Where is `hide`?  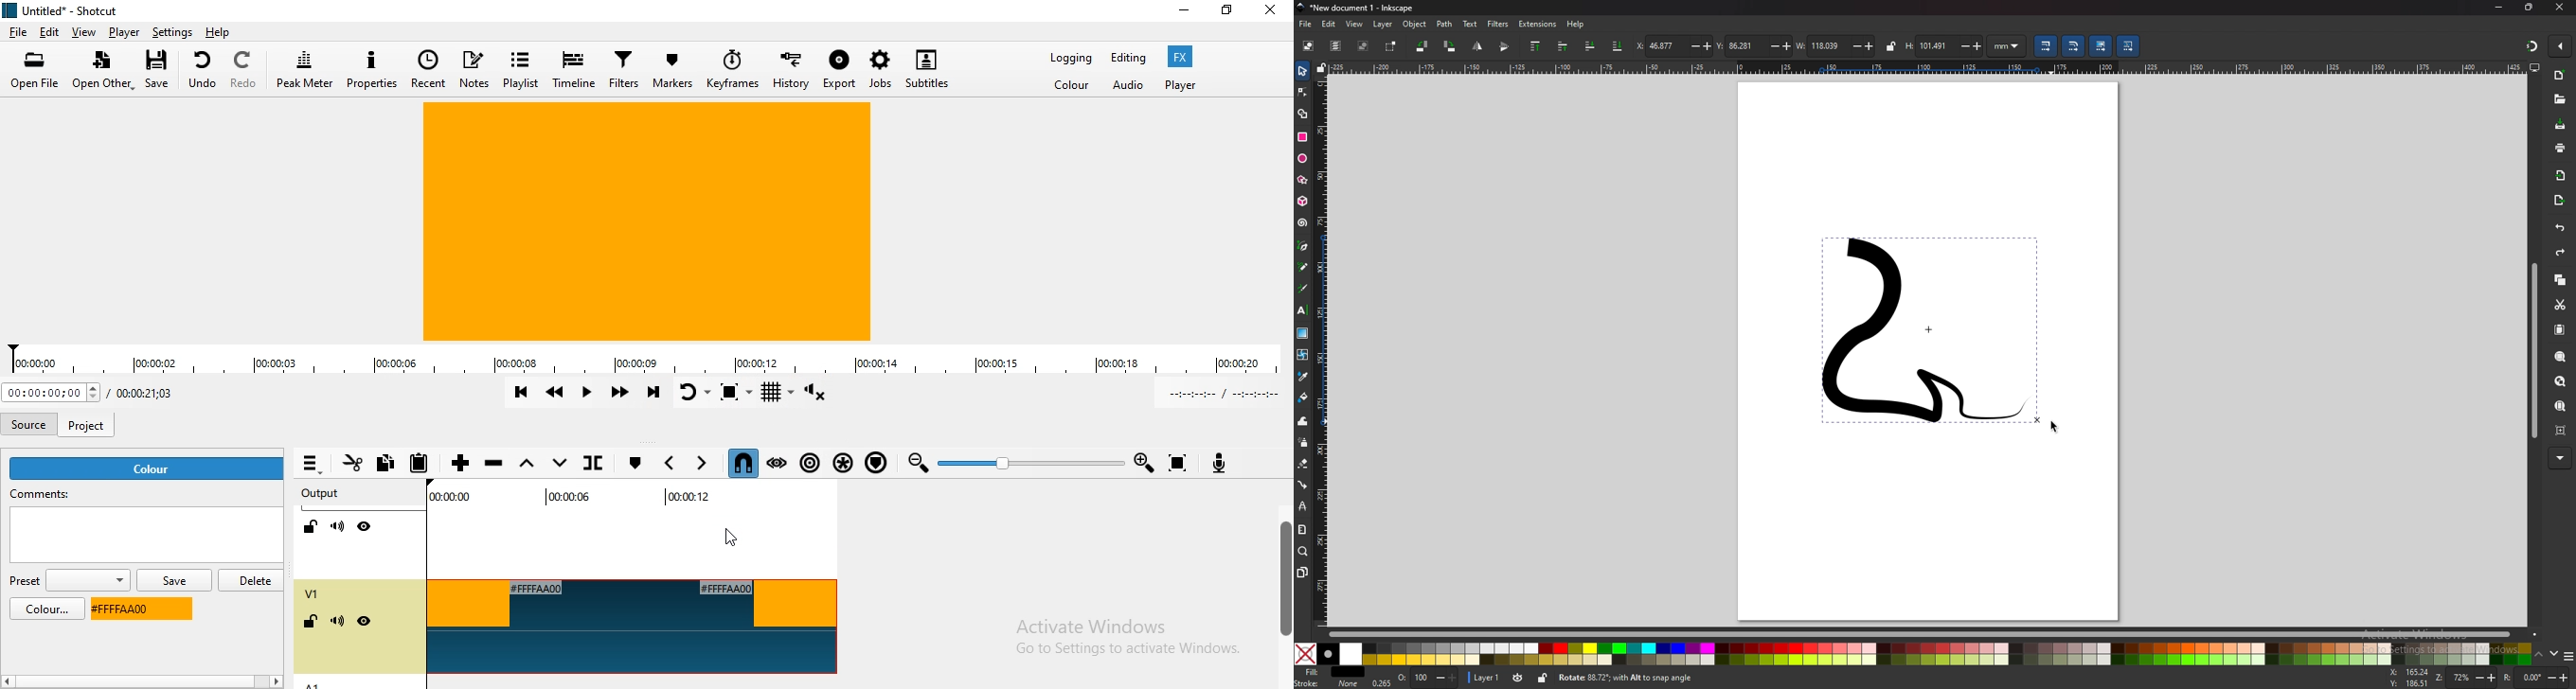 hide is located at coordinates (364, 623).